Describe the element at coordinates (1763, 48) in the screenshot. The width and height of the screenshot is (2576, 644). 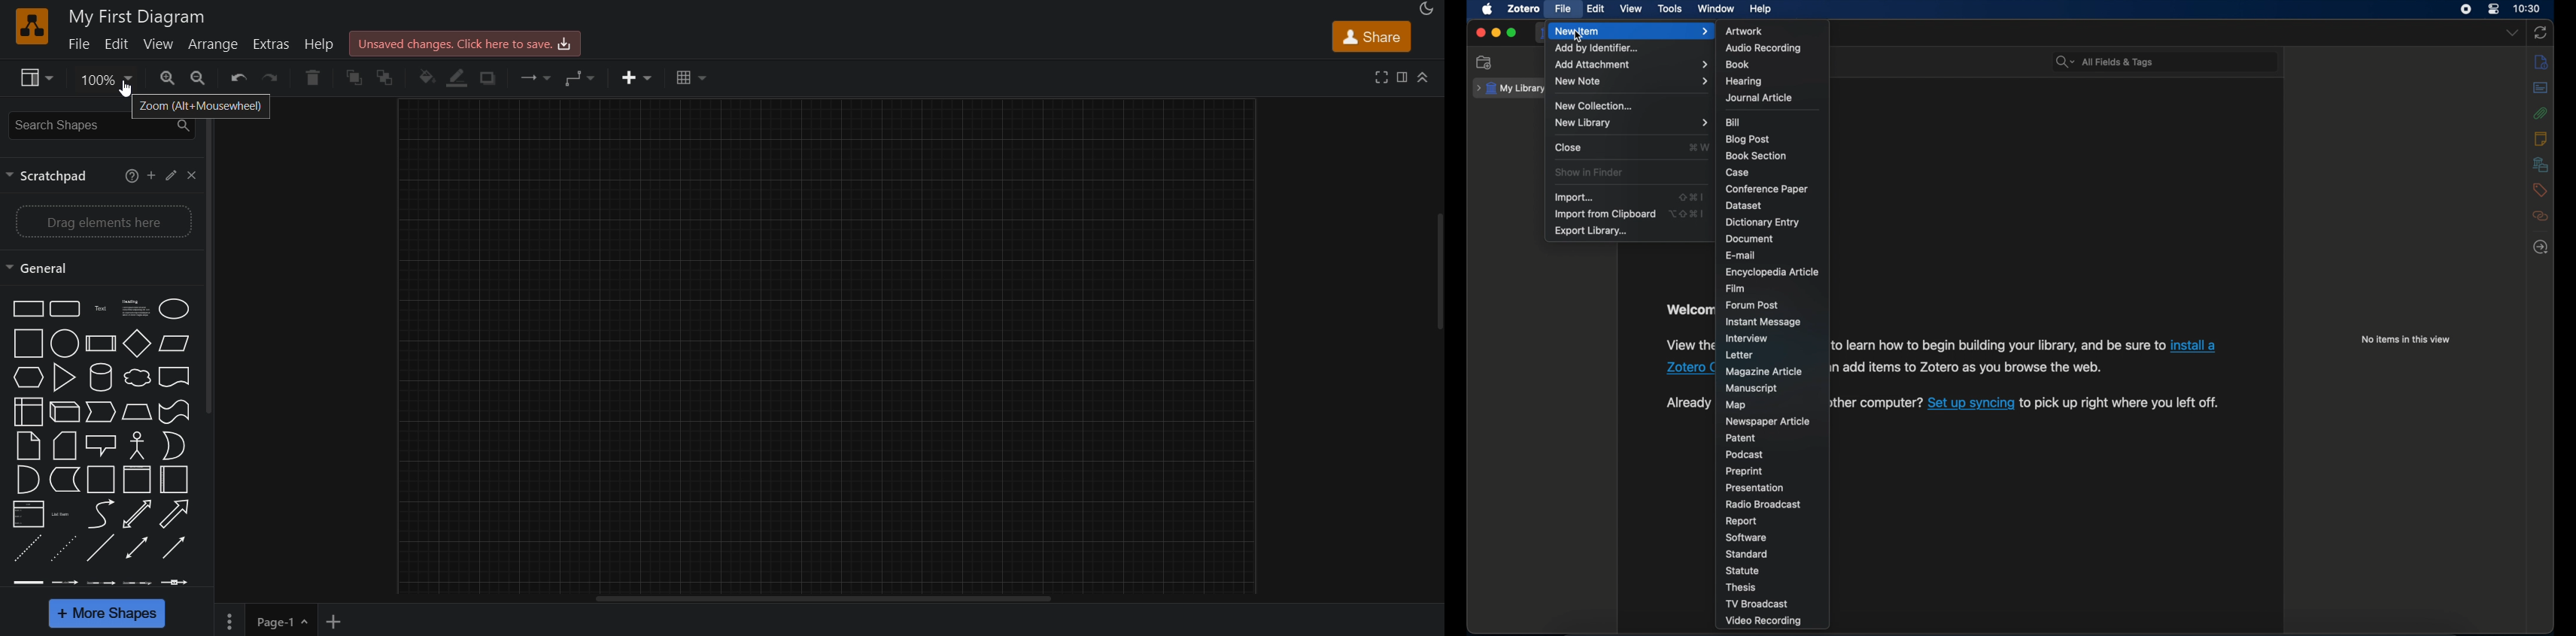
I see `audio recording` at that location.